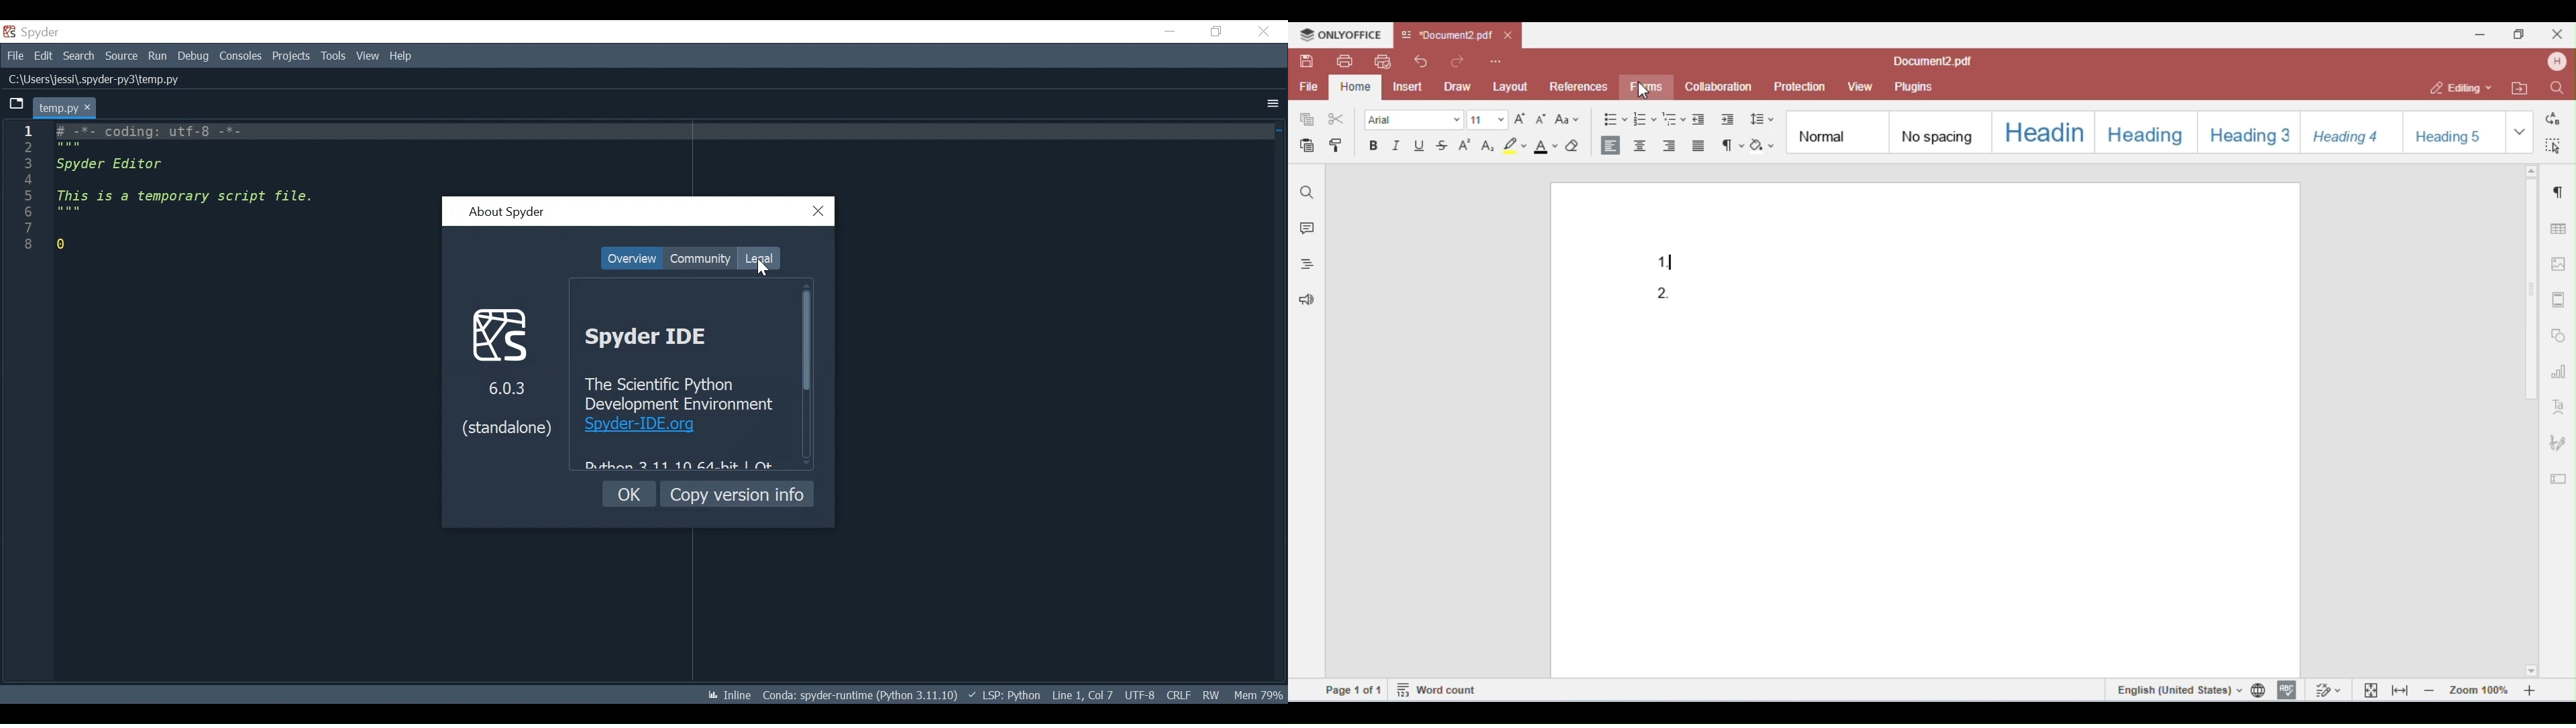  I want to click on Copy Version Info, so click(737, 493).